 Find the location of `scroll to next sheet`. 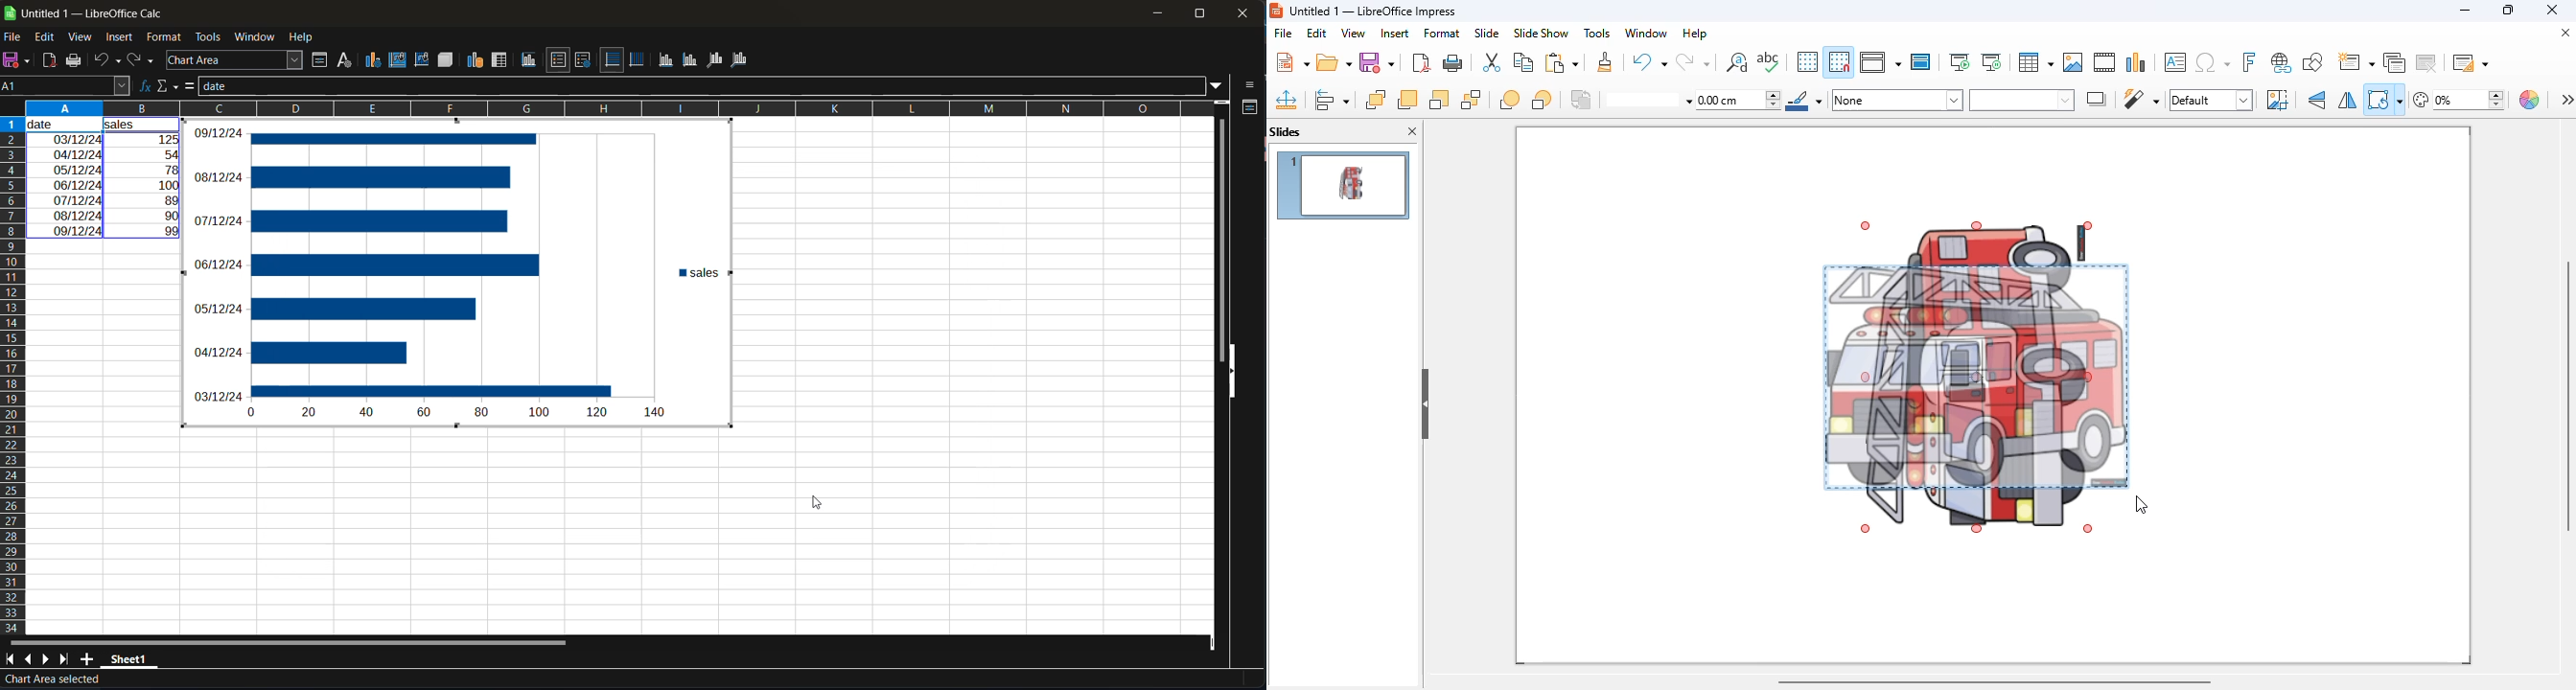

scroll to next sheet is located at coordinates (48, 661).